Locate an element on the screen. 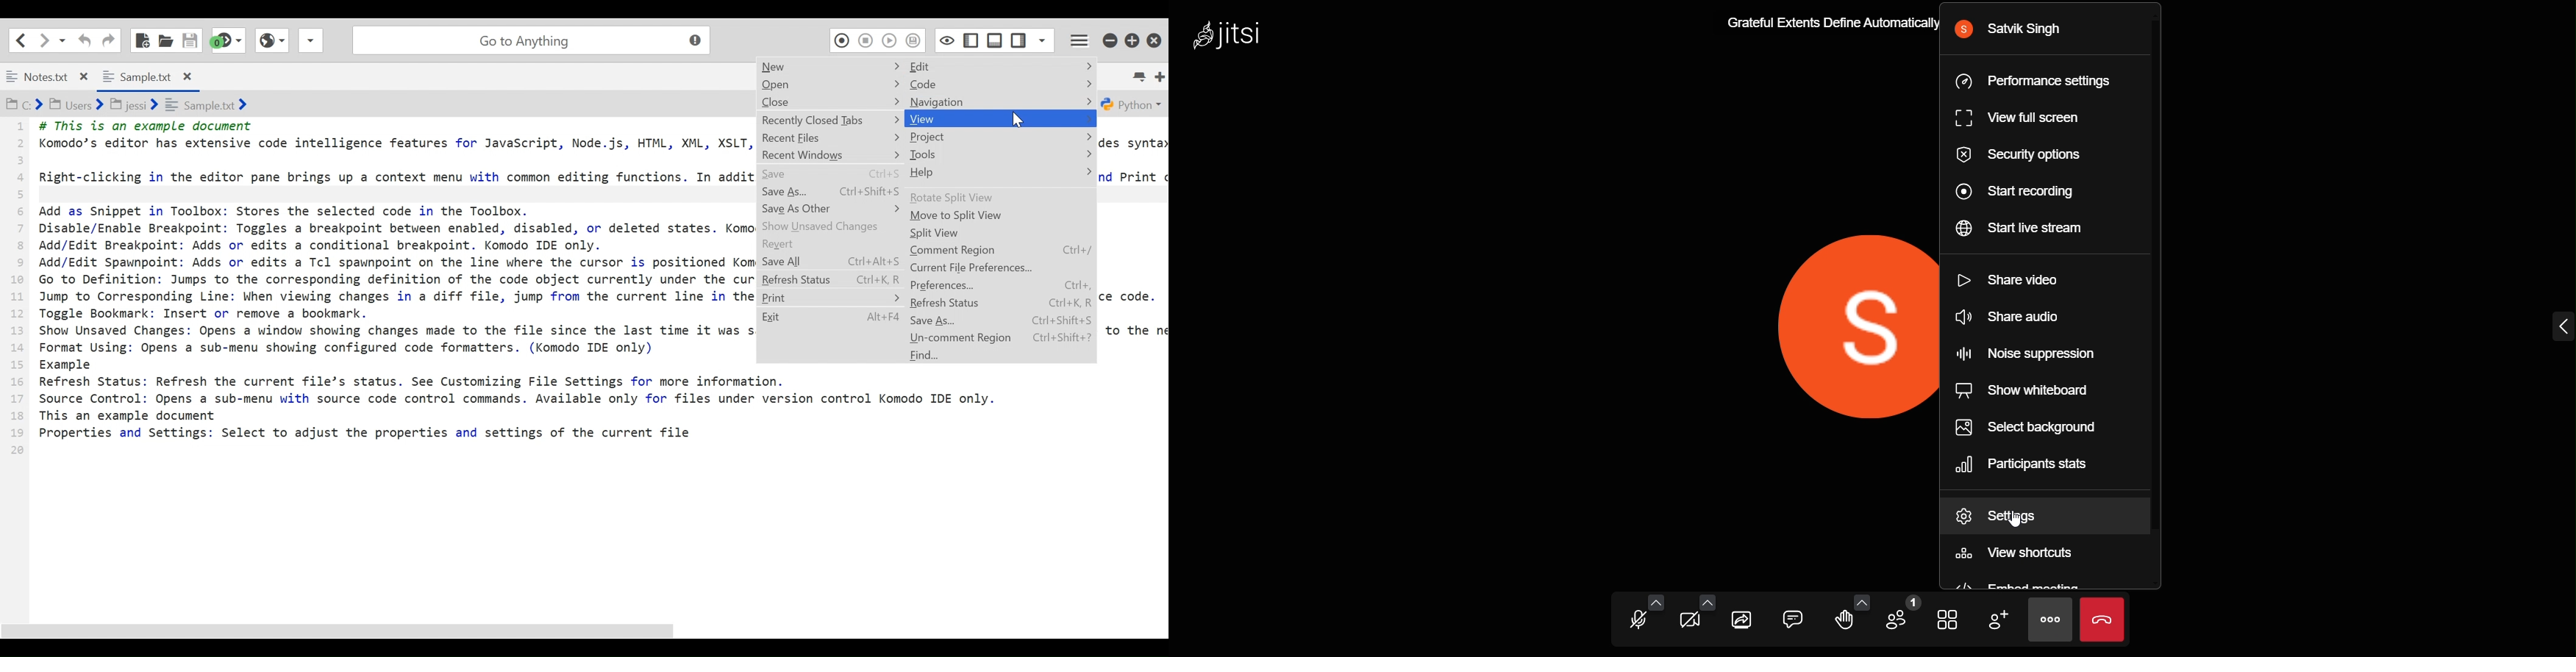 The image size is (2576, 672). settings is located at coordinates (2011, 515).